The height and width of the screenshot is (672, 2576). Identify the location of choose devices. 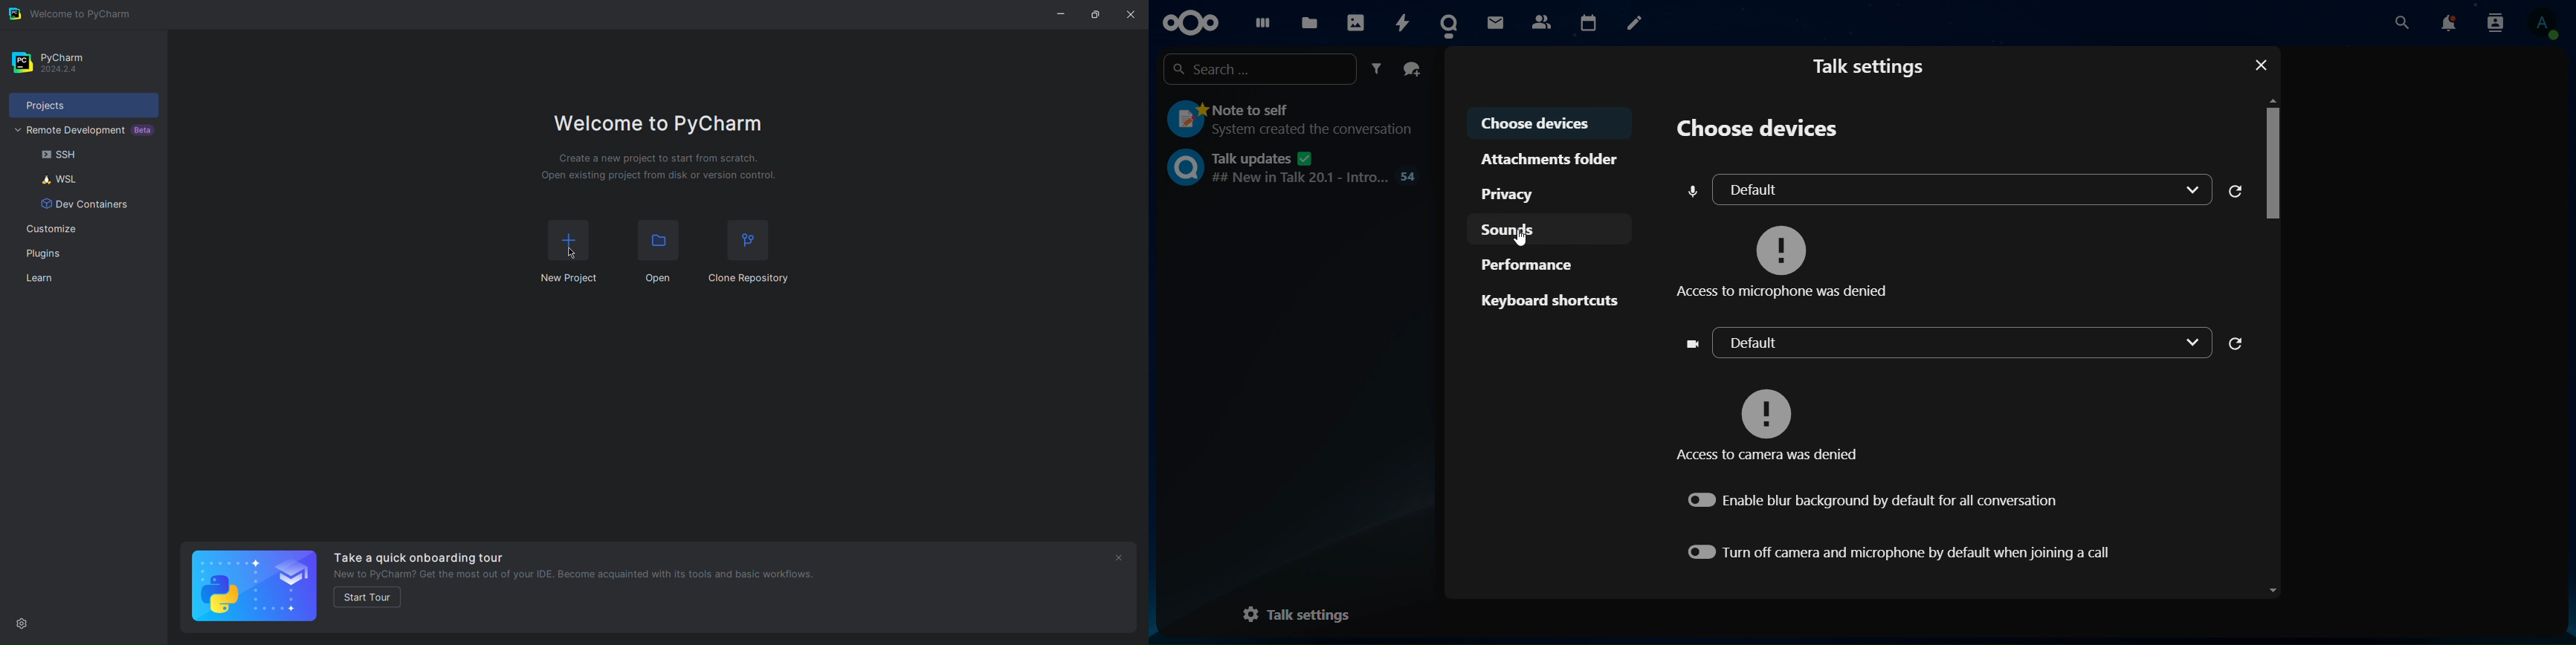
(1758, 128).